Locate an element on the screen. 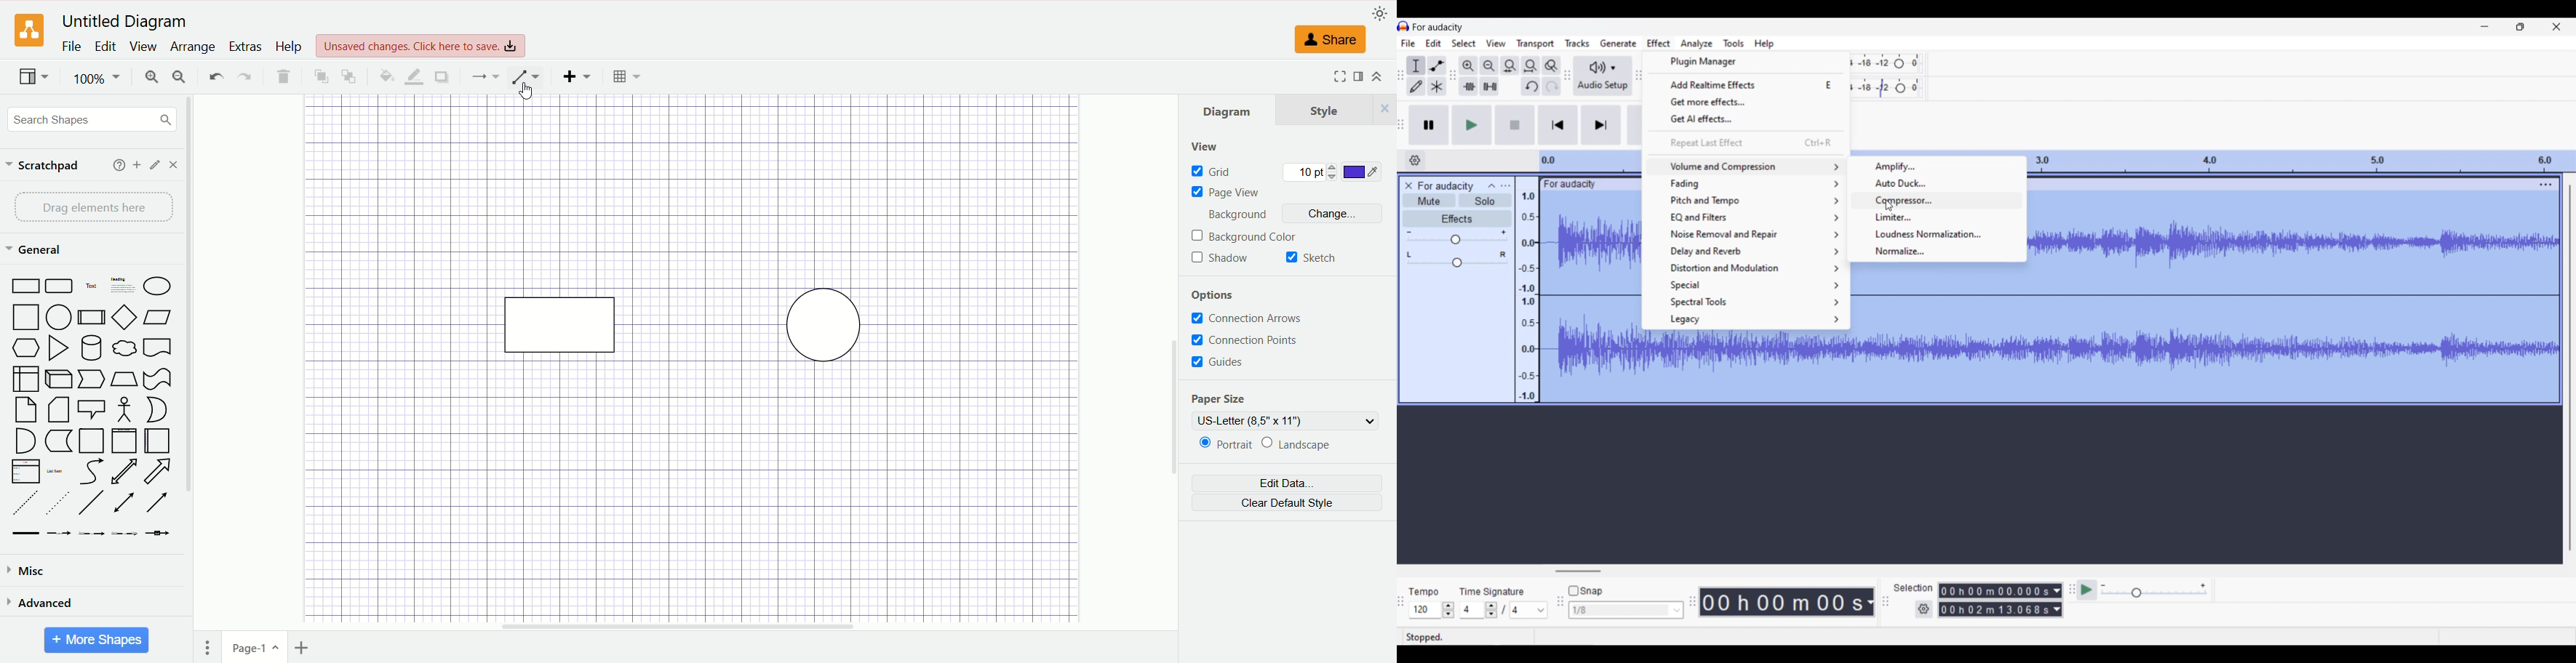 This screenshot has width=2576, height=672. Circle is located at coordinates (61, 317).